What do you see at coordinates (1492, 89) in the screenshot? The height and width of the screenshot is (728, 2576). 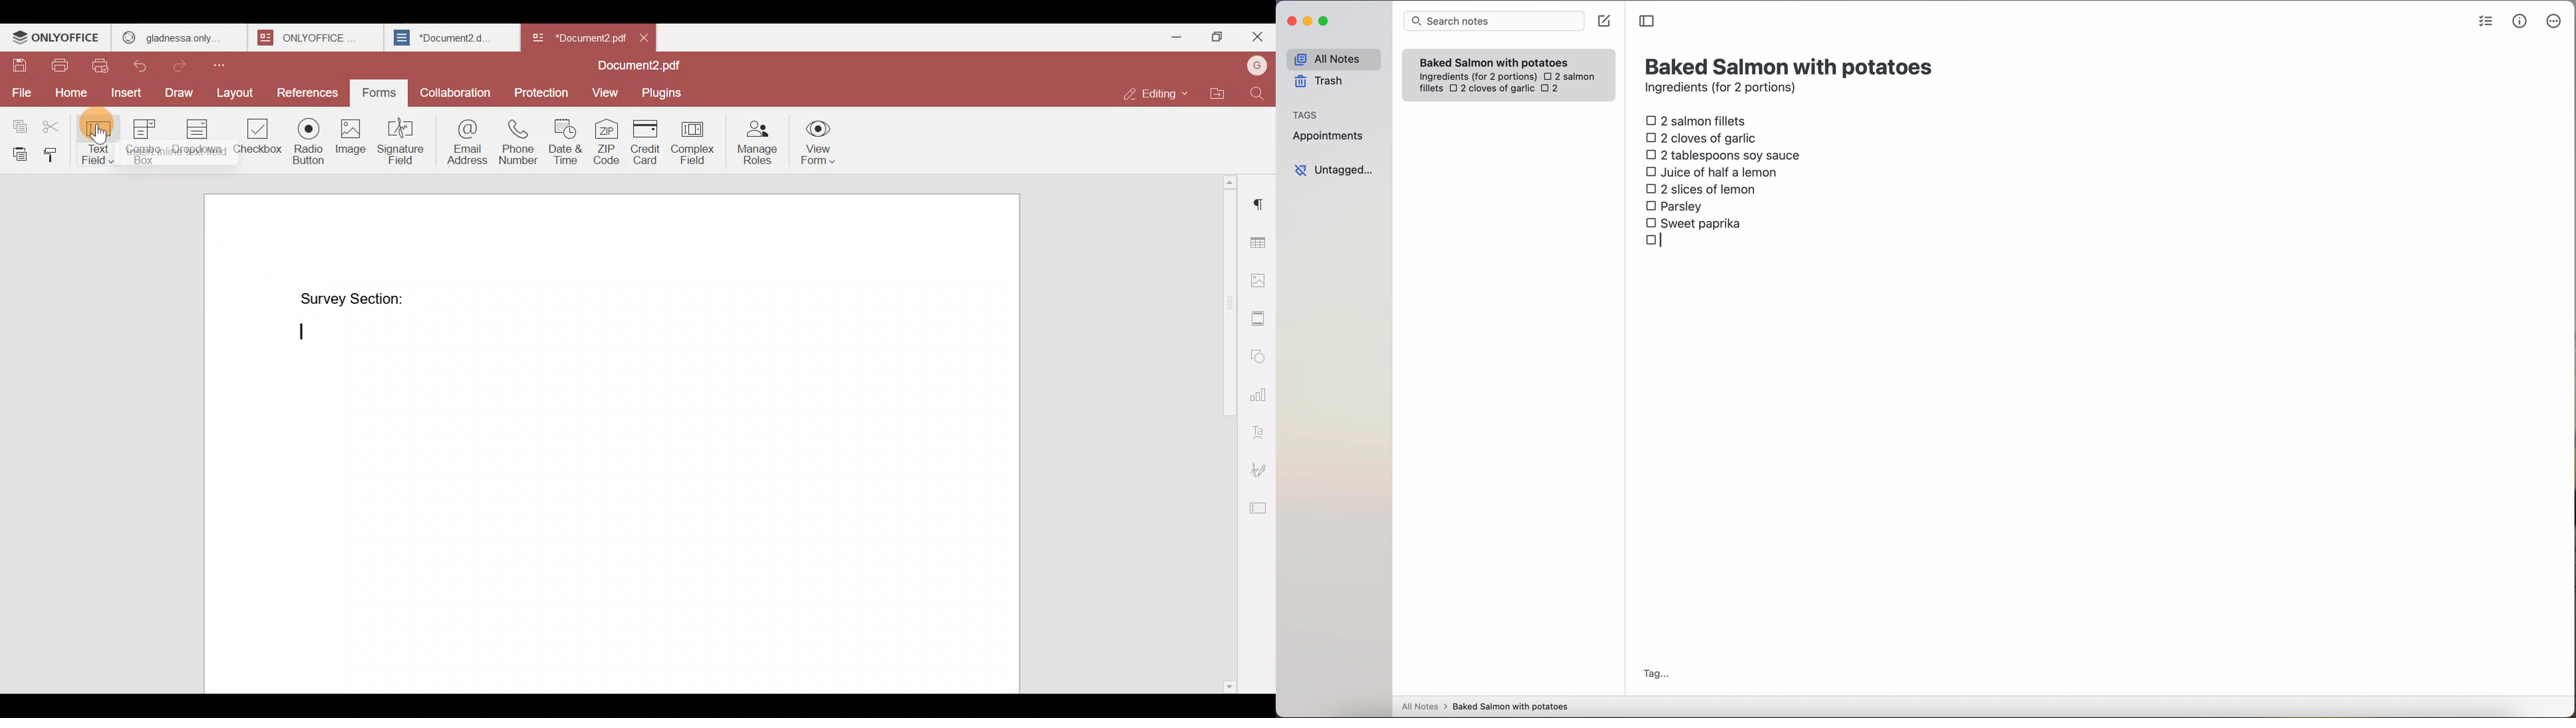 I see `2 cloves of garlic` at bounding box center [1492, 89].